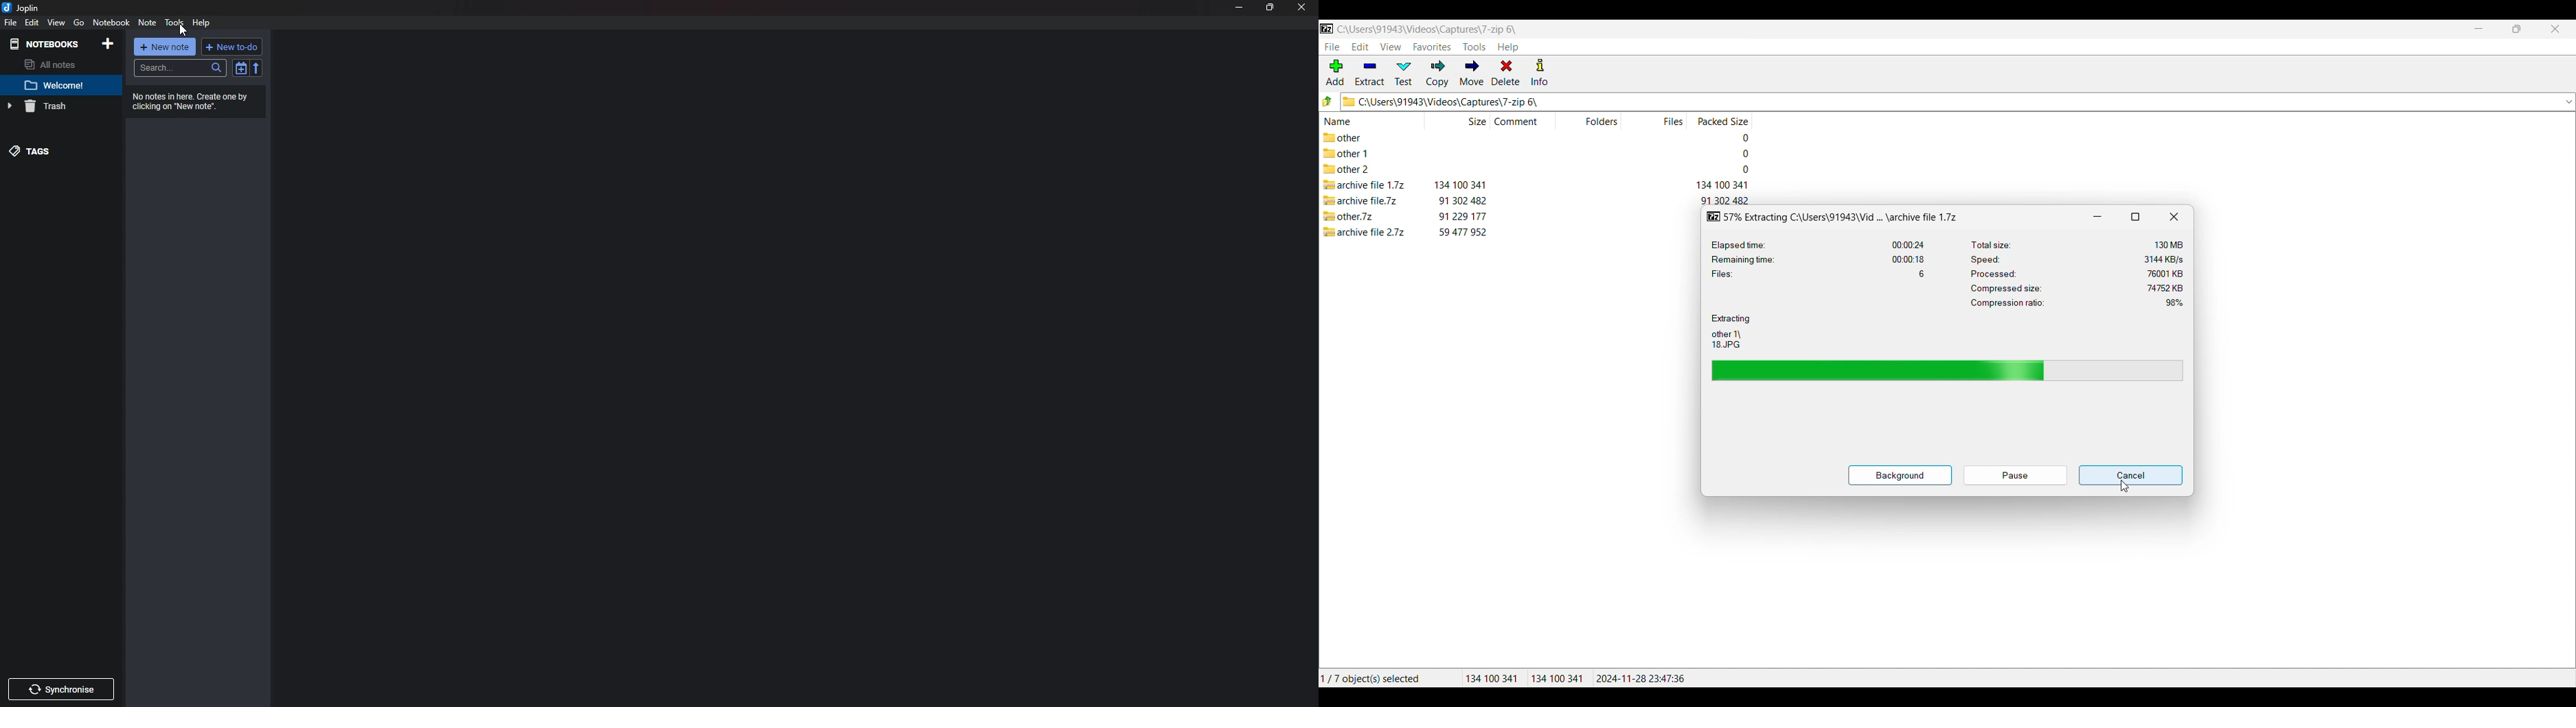  Describe the element at coordinates (1740, 154) in the screenshot. I see `packed size` at that location.